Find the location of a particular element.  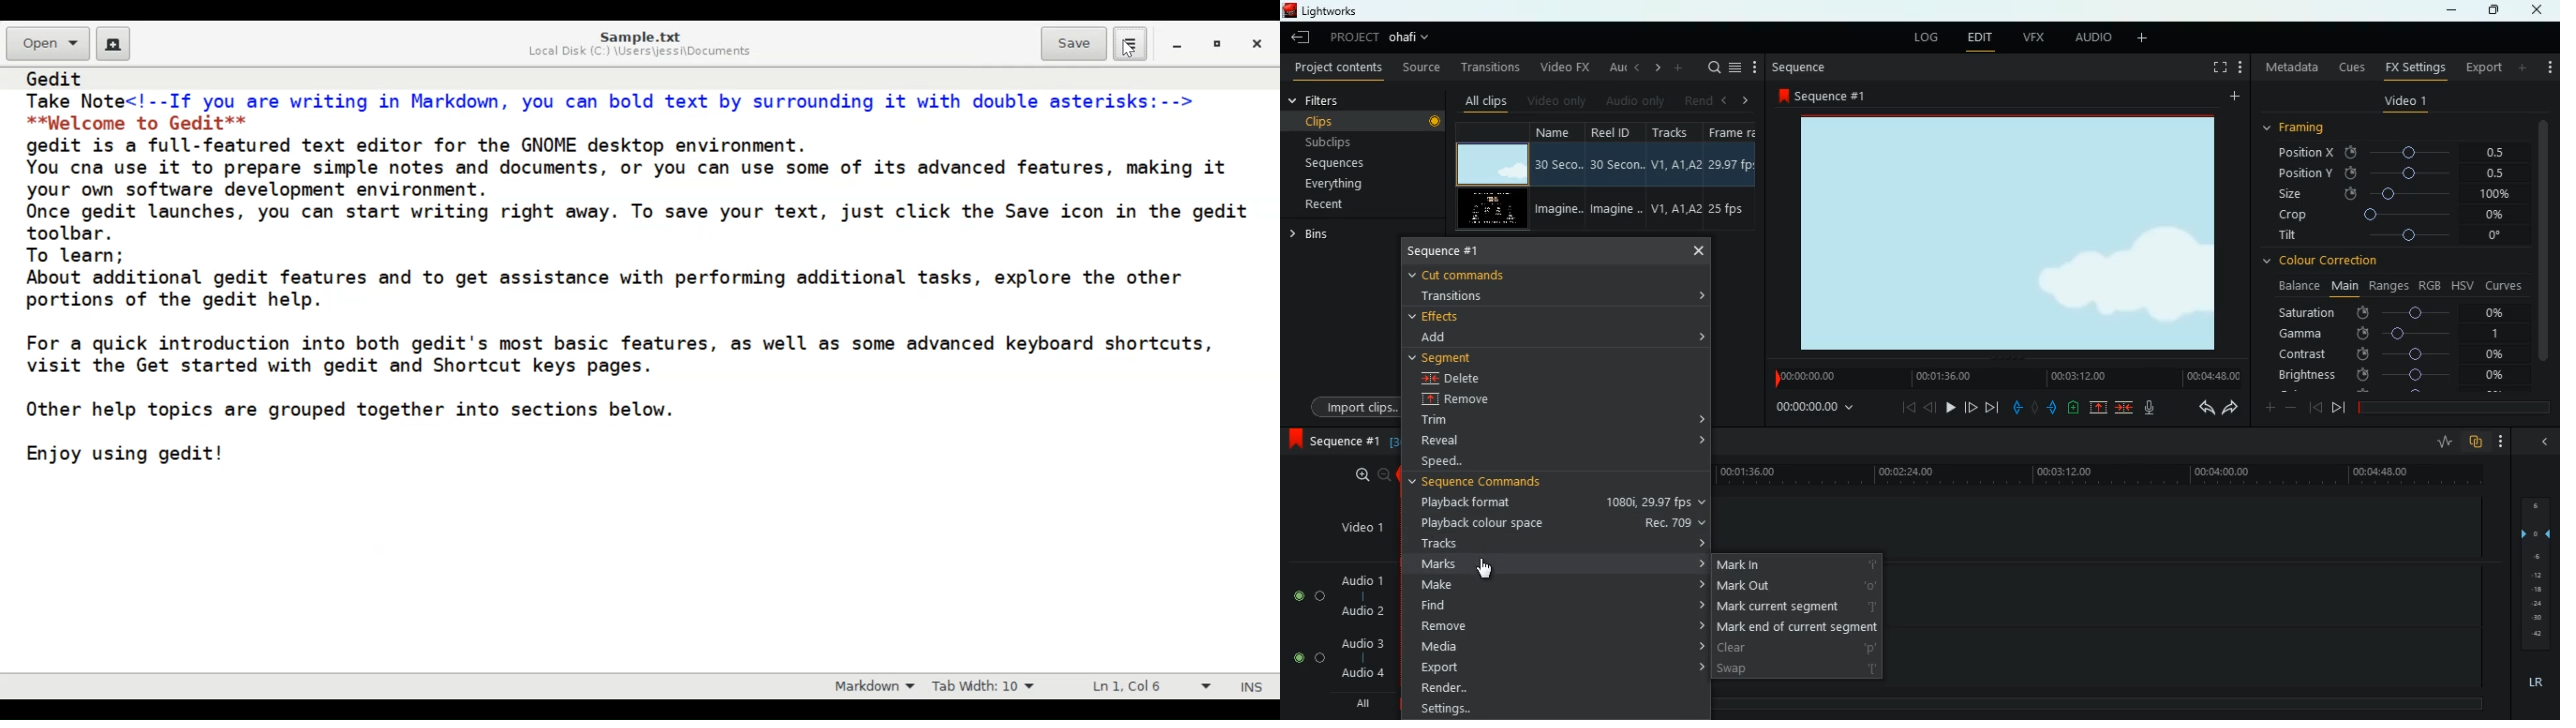

segment is located at coordinates (1453, 358).